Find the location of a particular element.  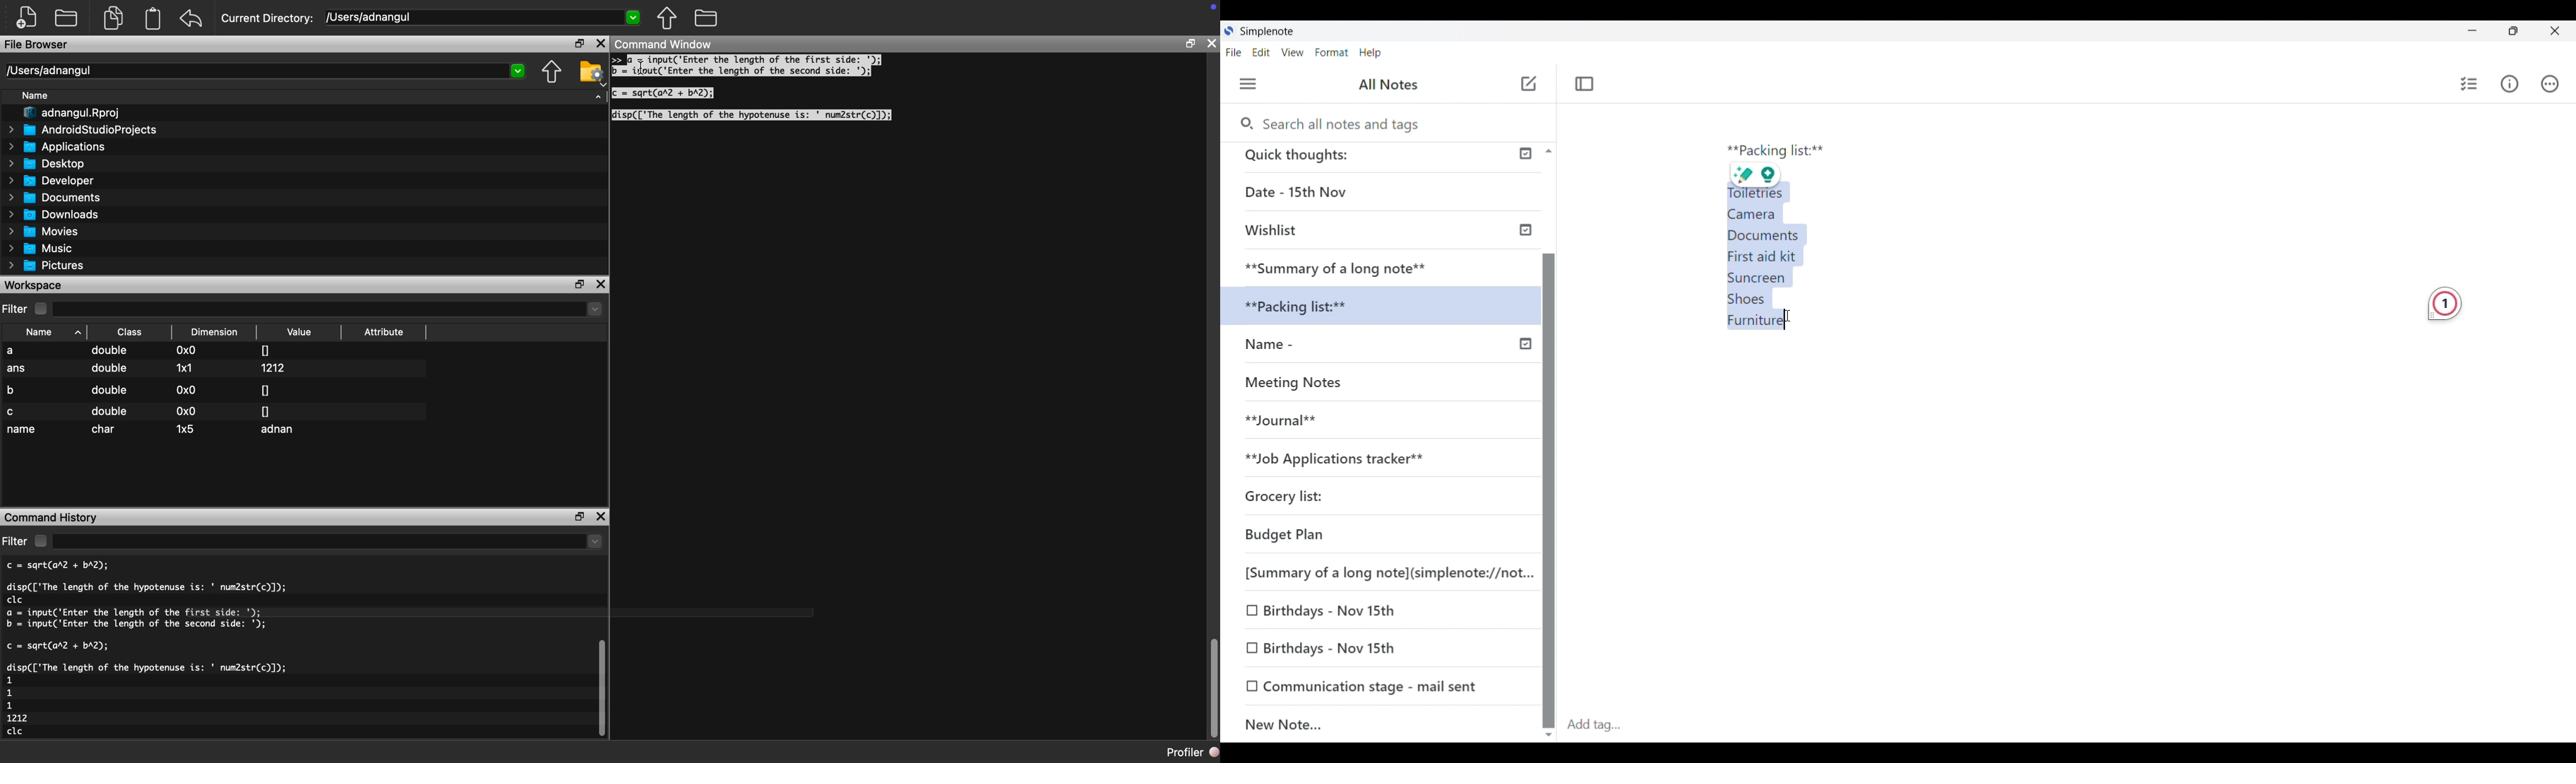

Wishlist is located at coordinates (1340, 232).